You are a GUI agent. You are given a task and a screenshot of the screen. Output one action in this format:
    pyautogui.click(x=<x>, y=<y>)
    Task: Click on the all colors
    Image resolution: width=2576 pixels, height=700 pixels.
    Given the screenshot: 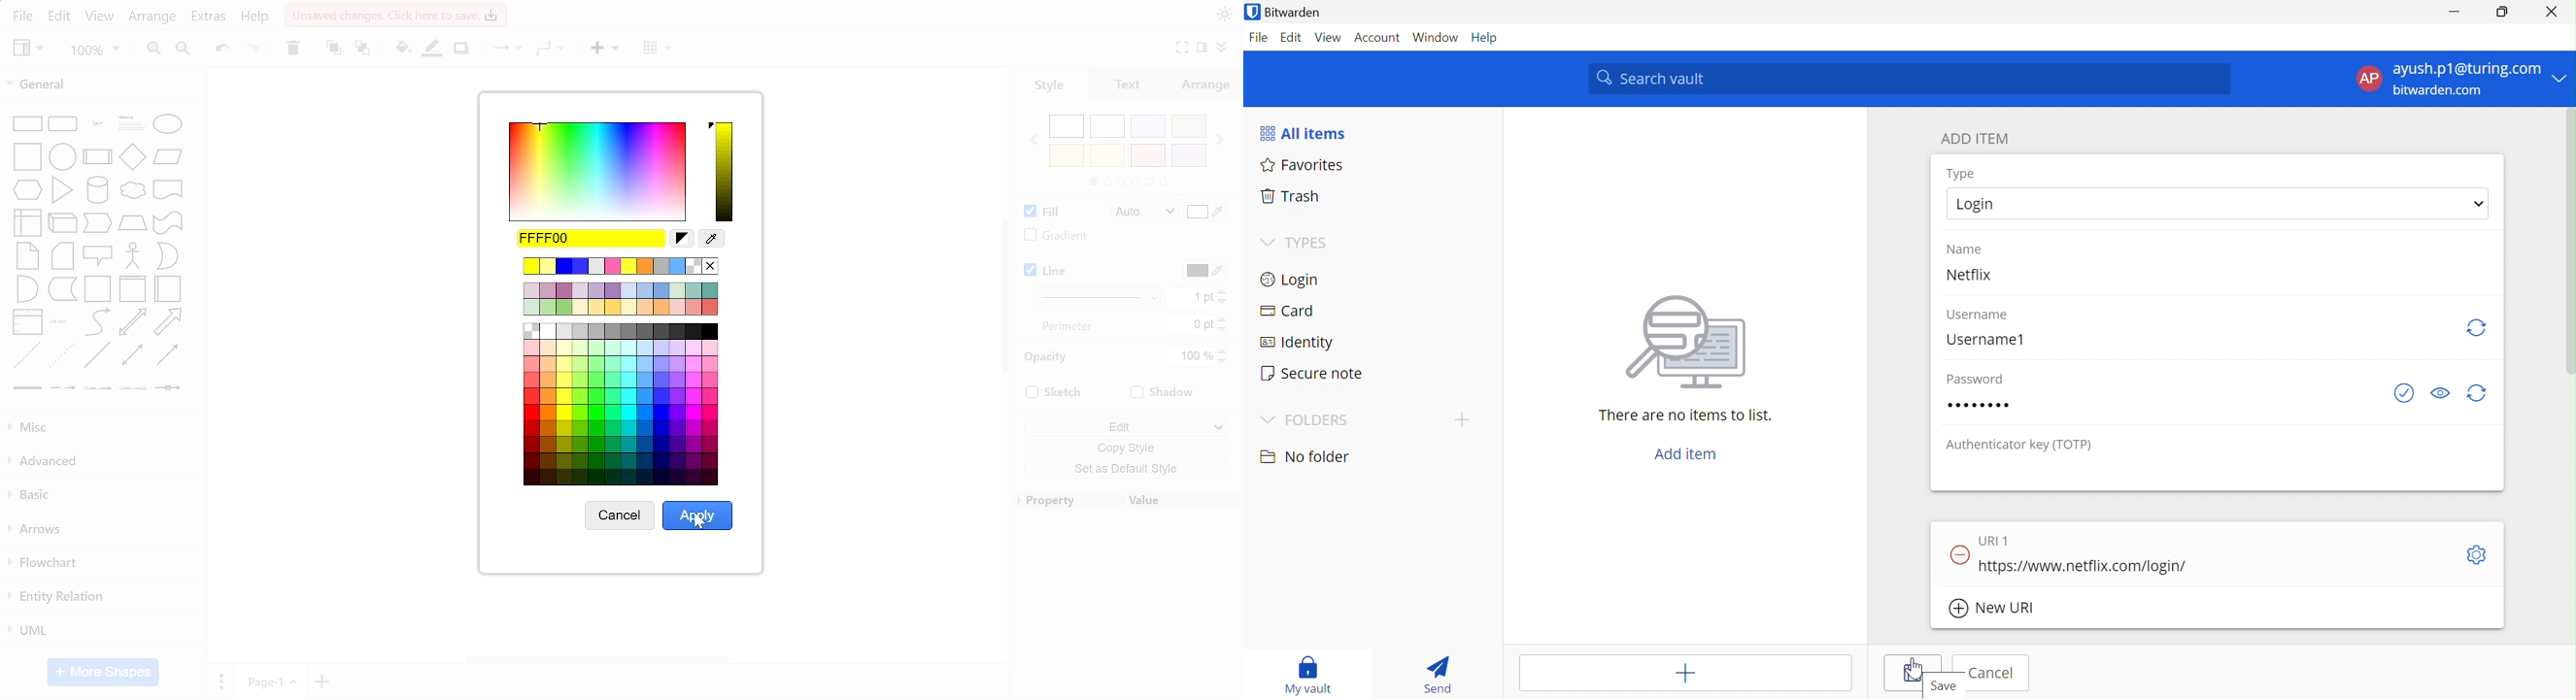 What is the action you would take?
    pyautogui.click(x=623, y=405)
    